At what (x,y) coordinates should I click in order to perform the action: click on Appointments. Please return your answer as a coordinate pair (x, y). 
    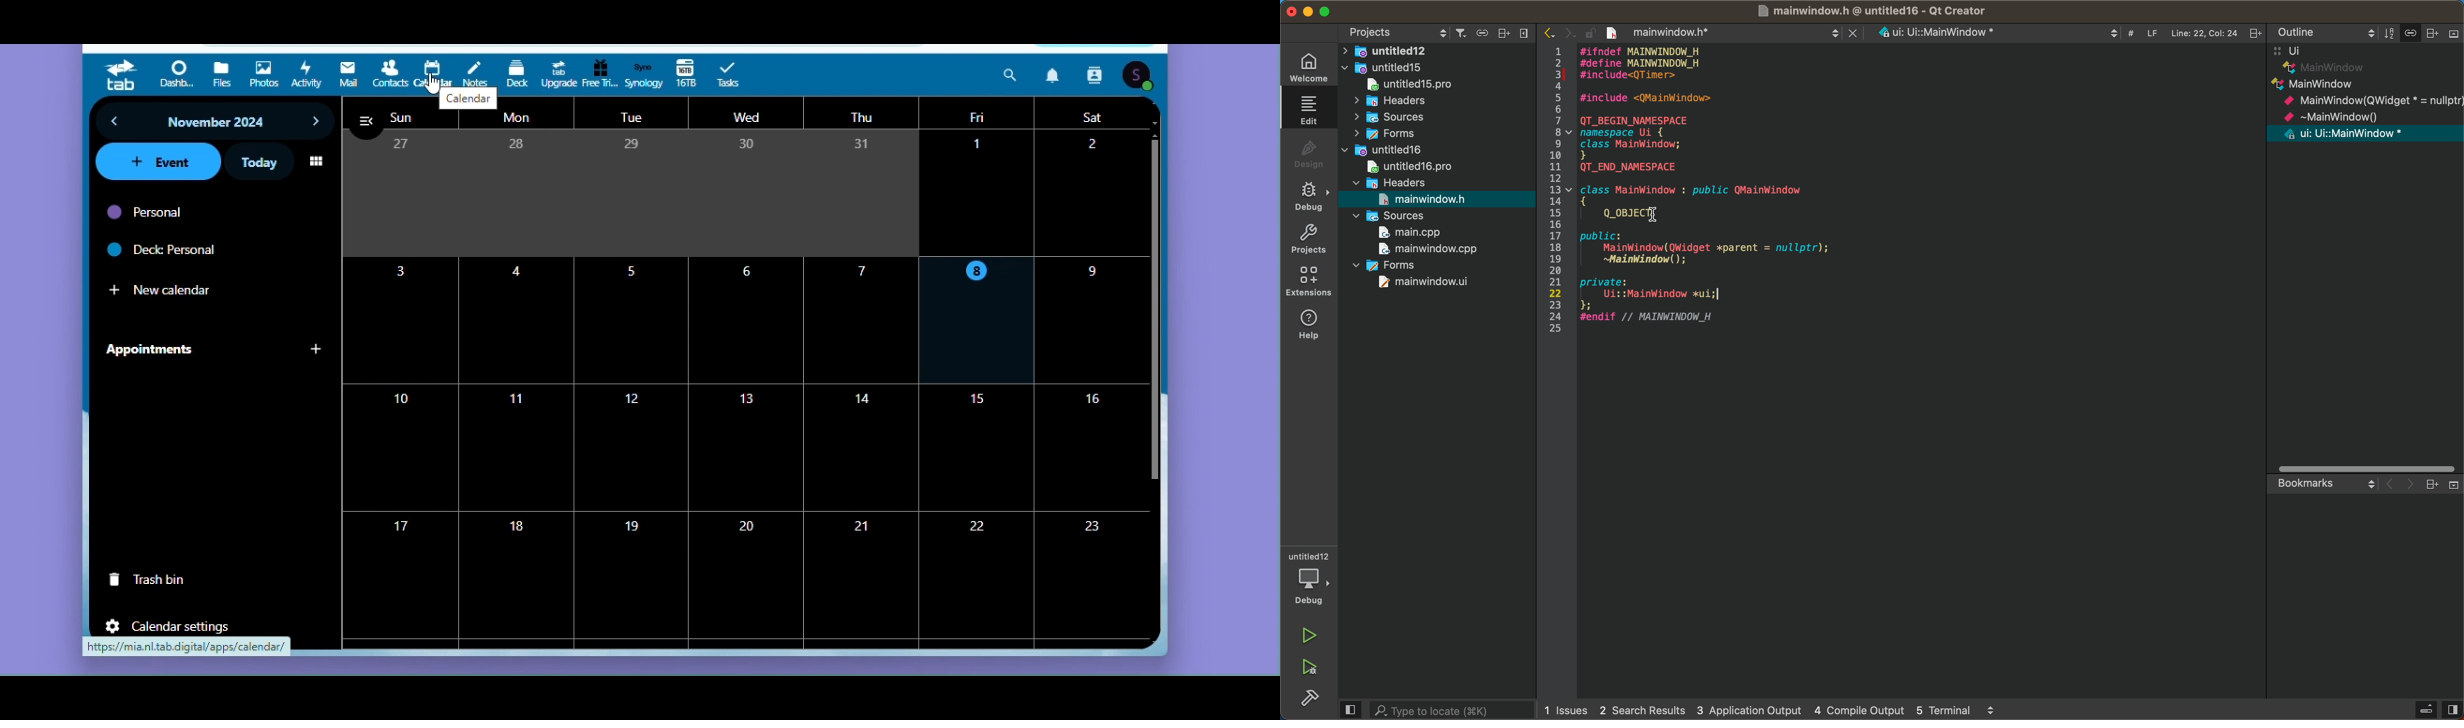
    Looking at the image, I should click on (214, 351).